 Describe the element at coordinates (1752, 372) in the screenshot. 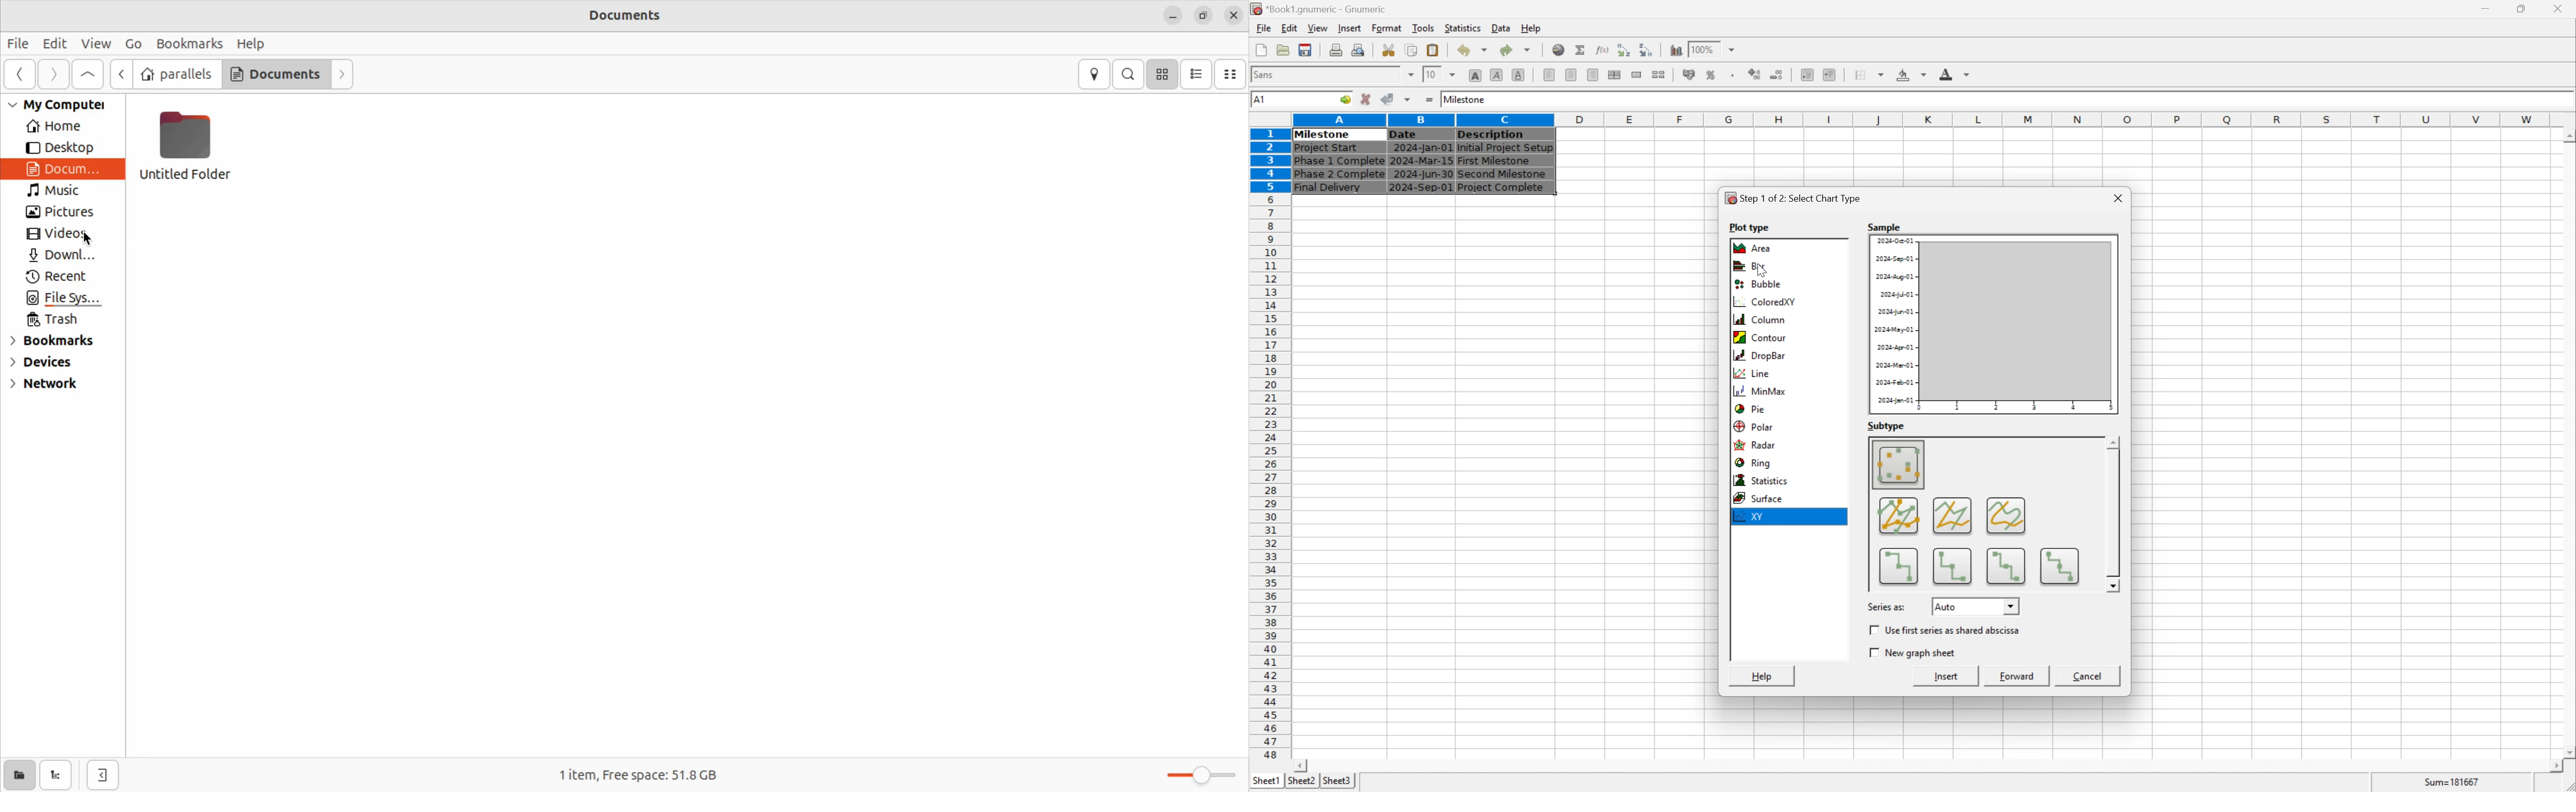

I see `line` at that location.